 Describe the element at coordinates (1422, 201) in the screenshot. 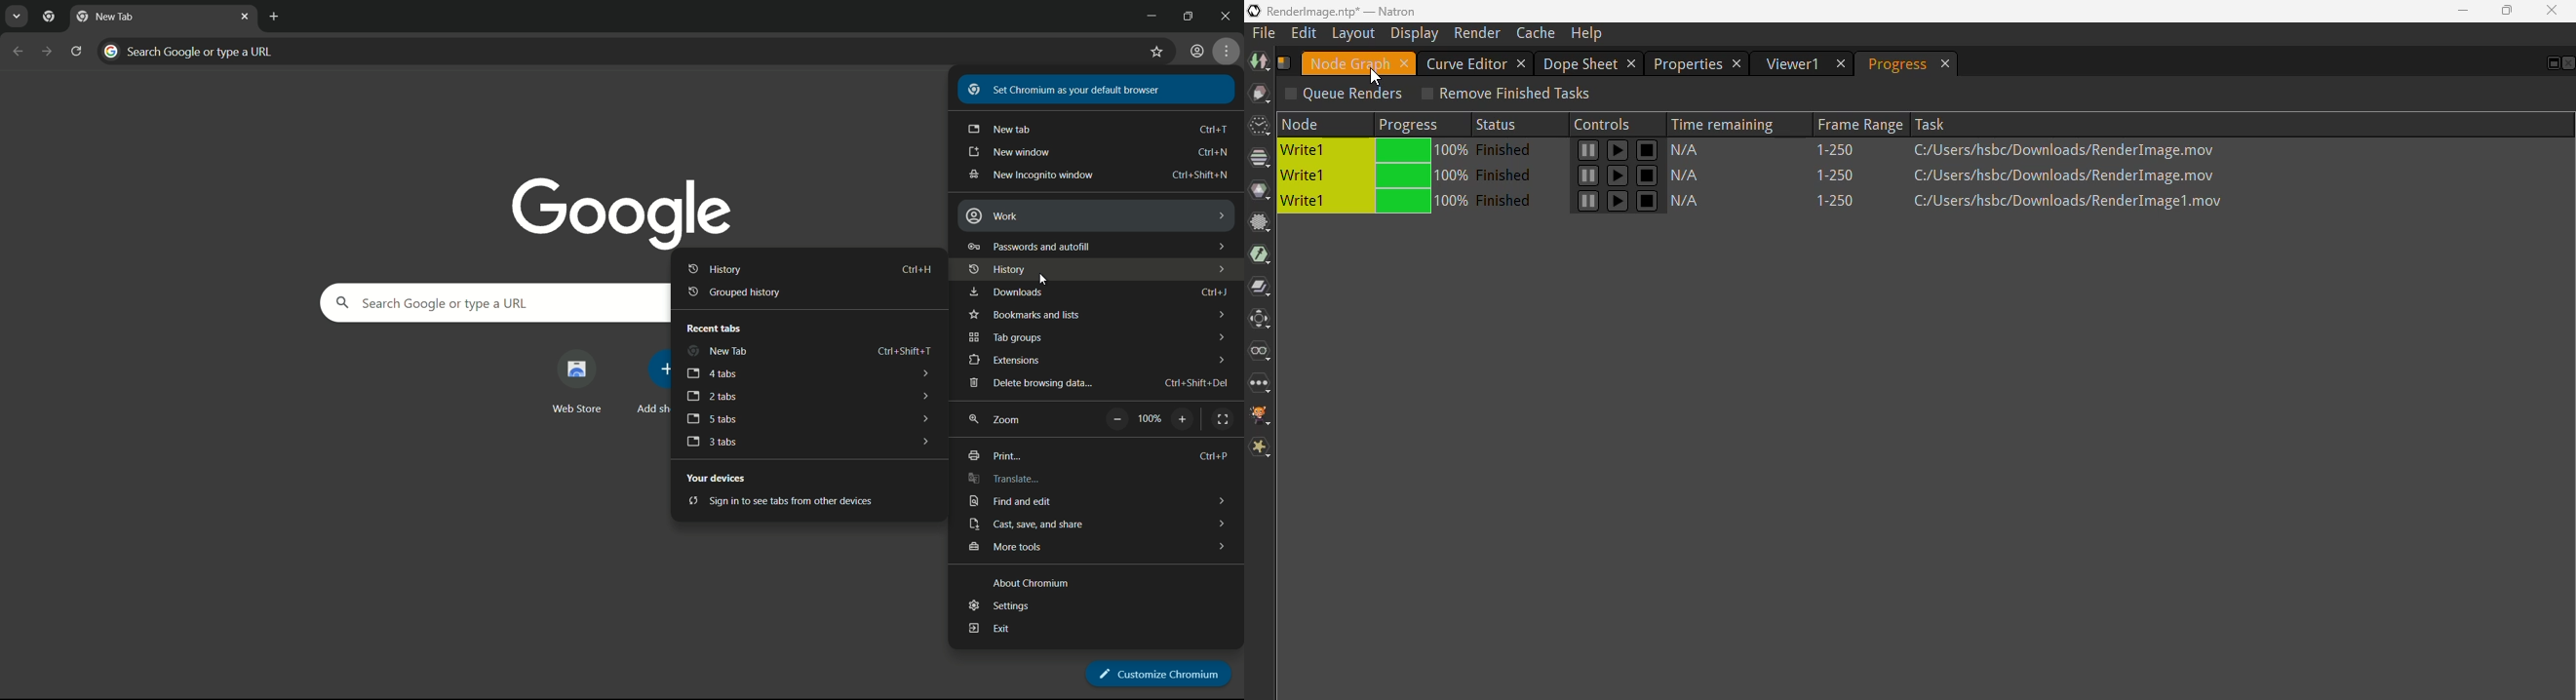

I see `progress` at that location.